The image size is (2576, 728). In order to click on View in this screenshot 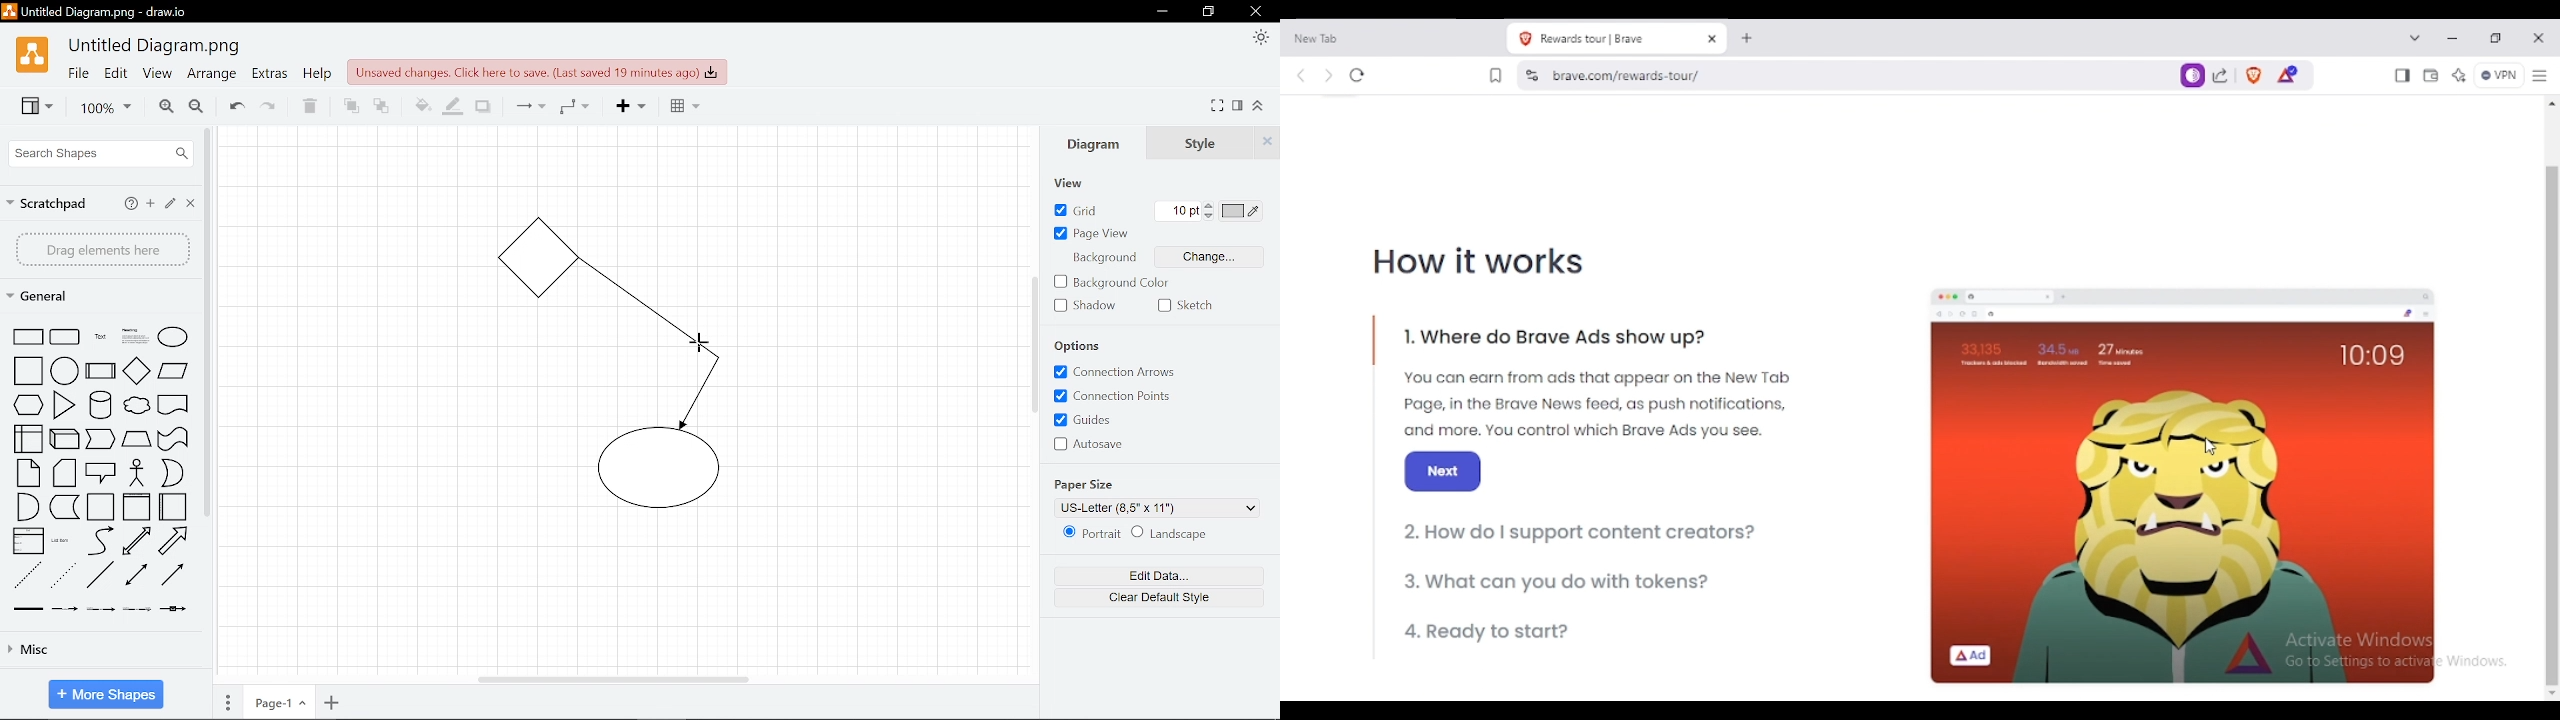, I will do `click(30, 108)`.